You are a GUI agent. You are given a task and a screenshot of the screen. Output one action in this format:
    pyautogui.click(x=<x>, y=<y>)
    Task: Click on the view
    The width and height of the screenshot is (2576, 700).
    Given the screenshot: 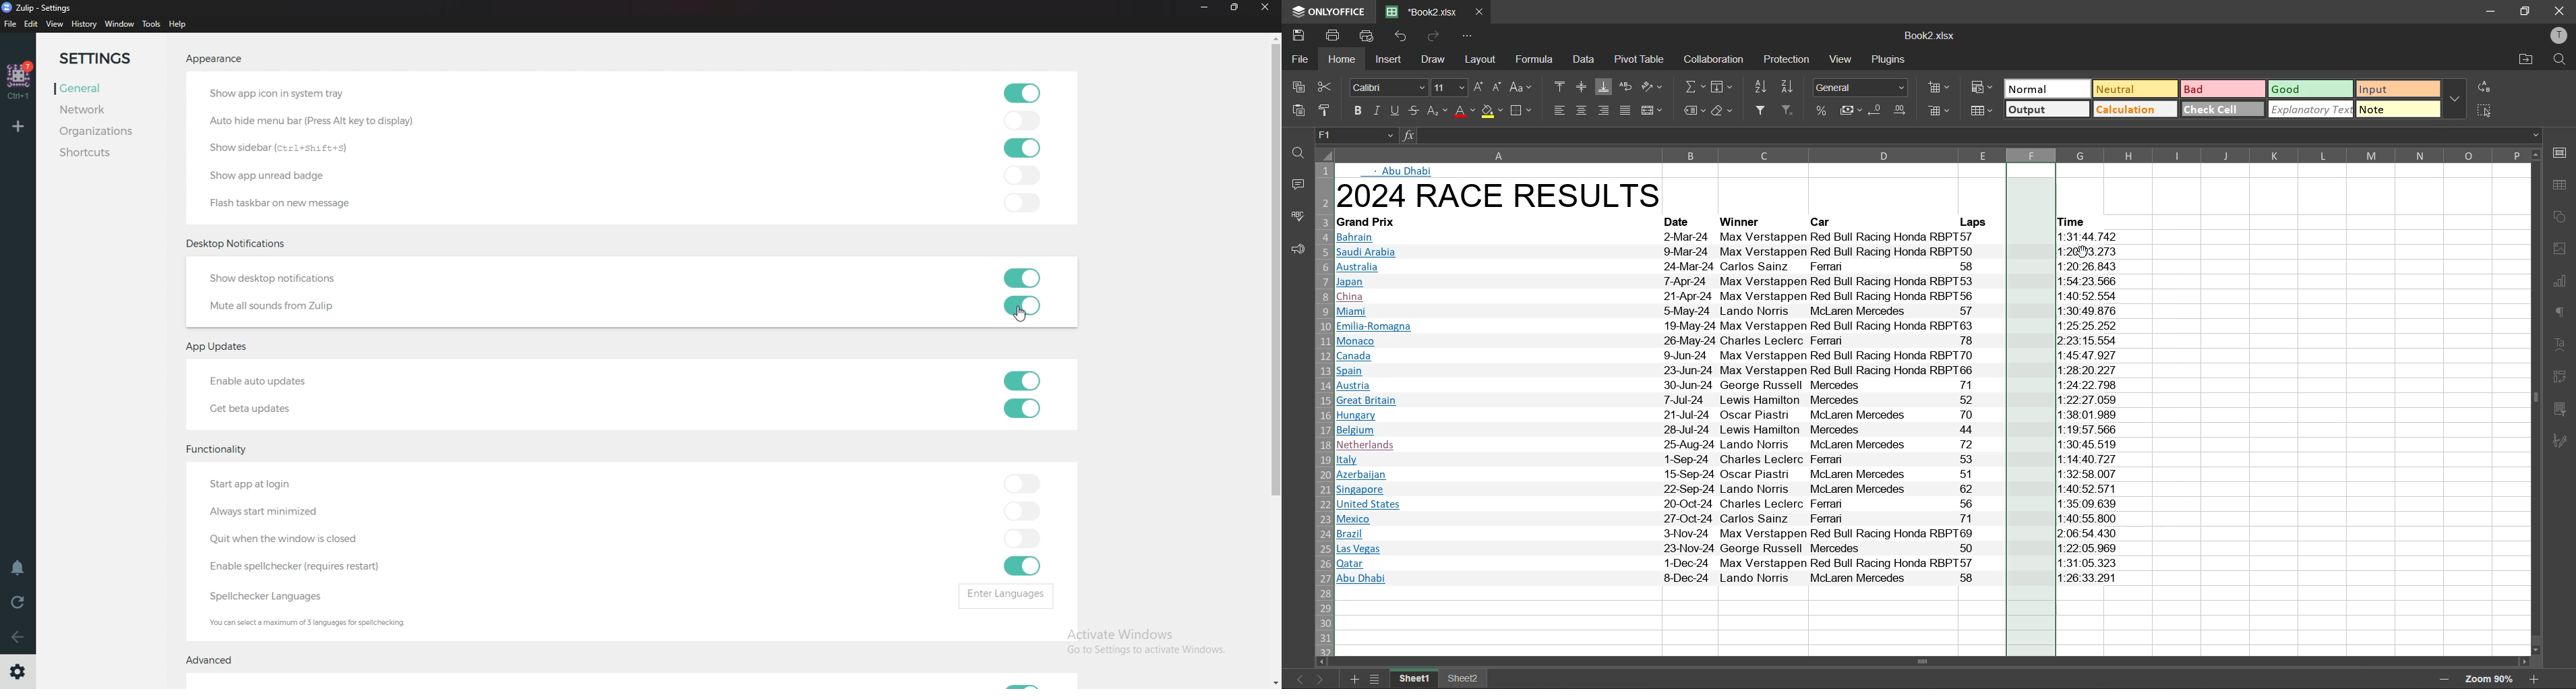 What is the action you would take?
    pyautogui.click(x=1843, y=59)
    